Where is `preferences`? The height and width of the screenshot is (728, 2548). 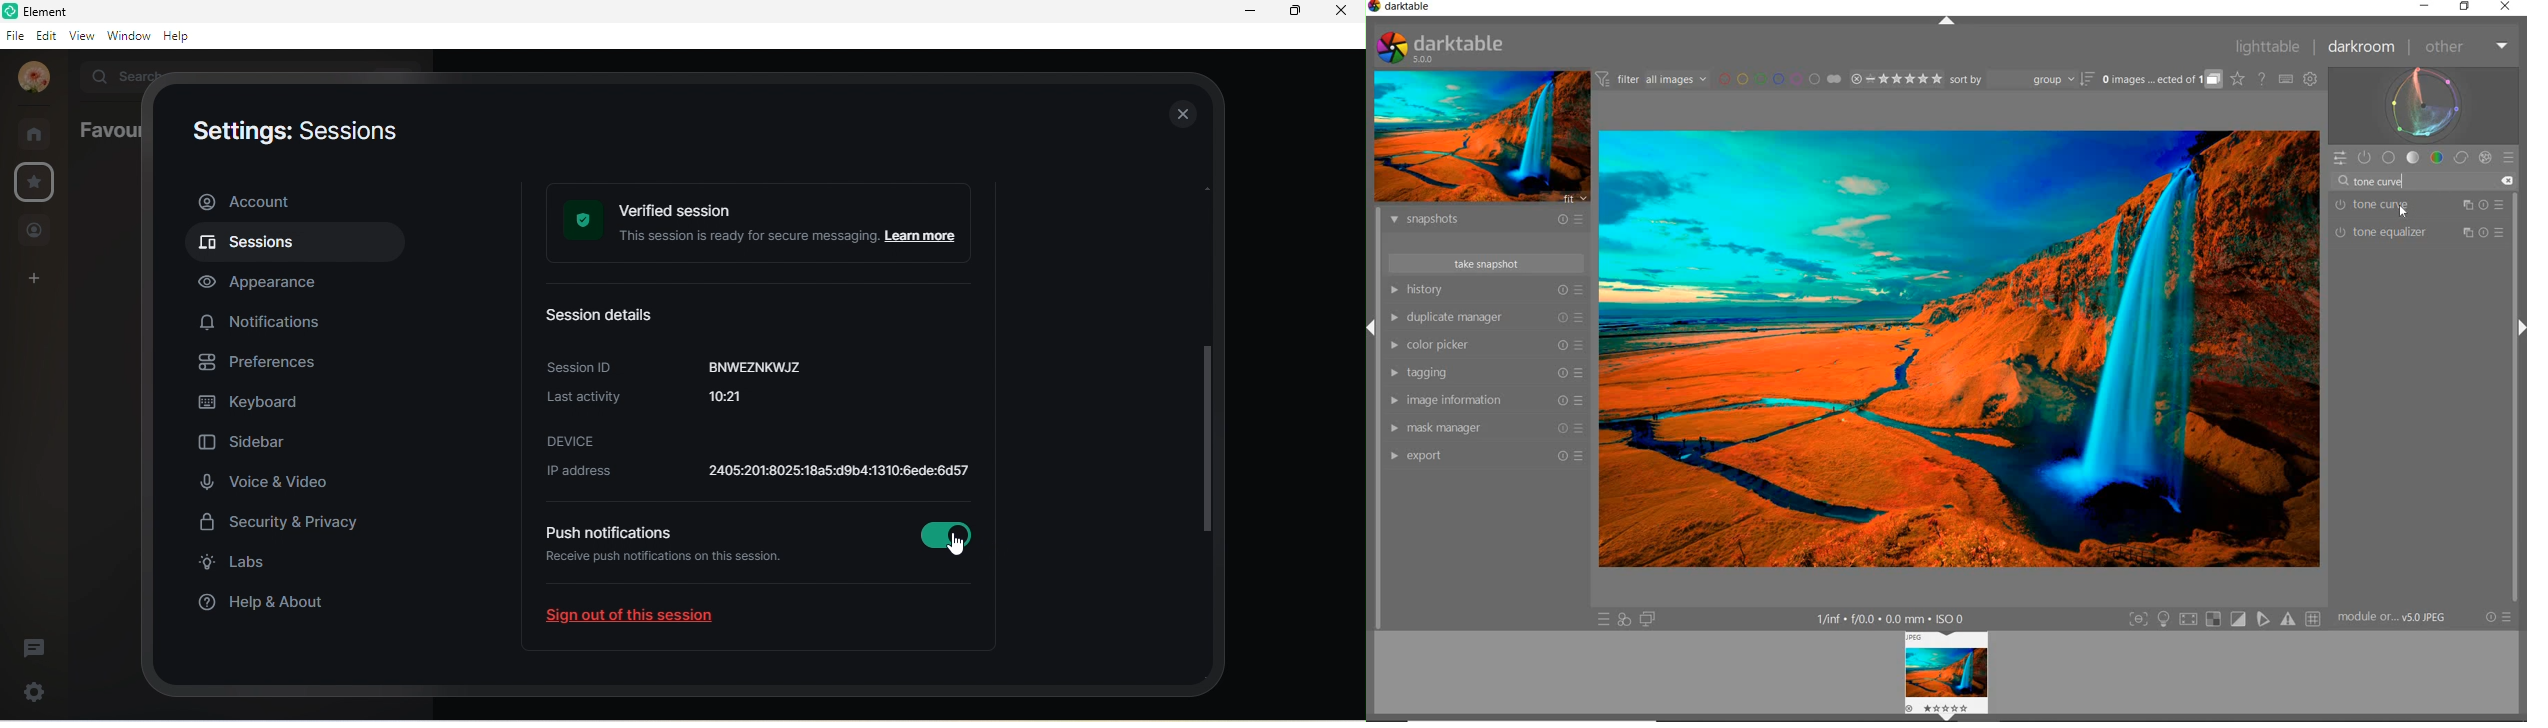
preferences is located at coordinates (267, 364).